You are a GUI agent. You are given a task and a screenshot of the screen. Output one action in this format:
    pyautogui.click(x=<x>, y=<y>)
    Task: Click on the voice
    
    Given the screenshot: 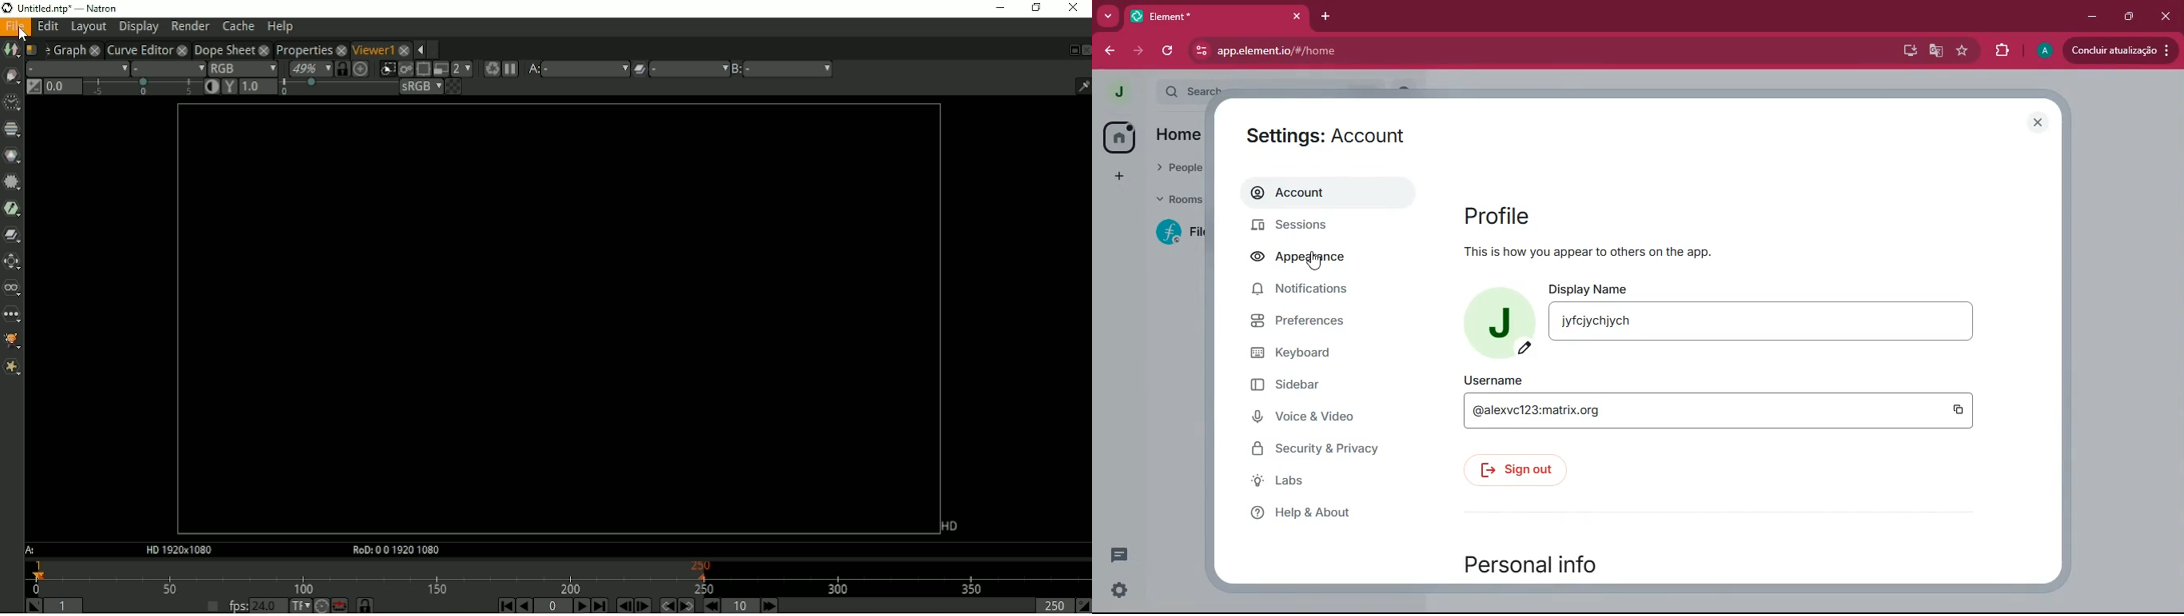 What is the action you would take?
    pyautogui.click(x=1328, y=417)
    